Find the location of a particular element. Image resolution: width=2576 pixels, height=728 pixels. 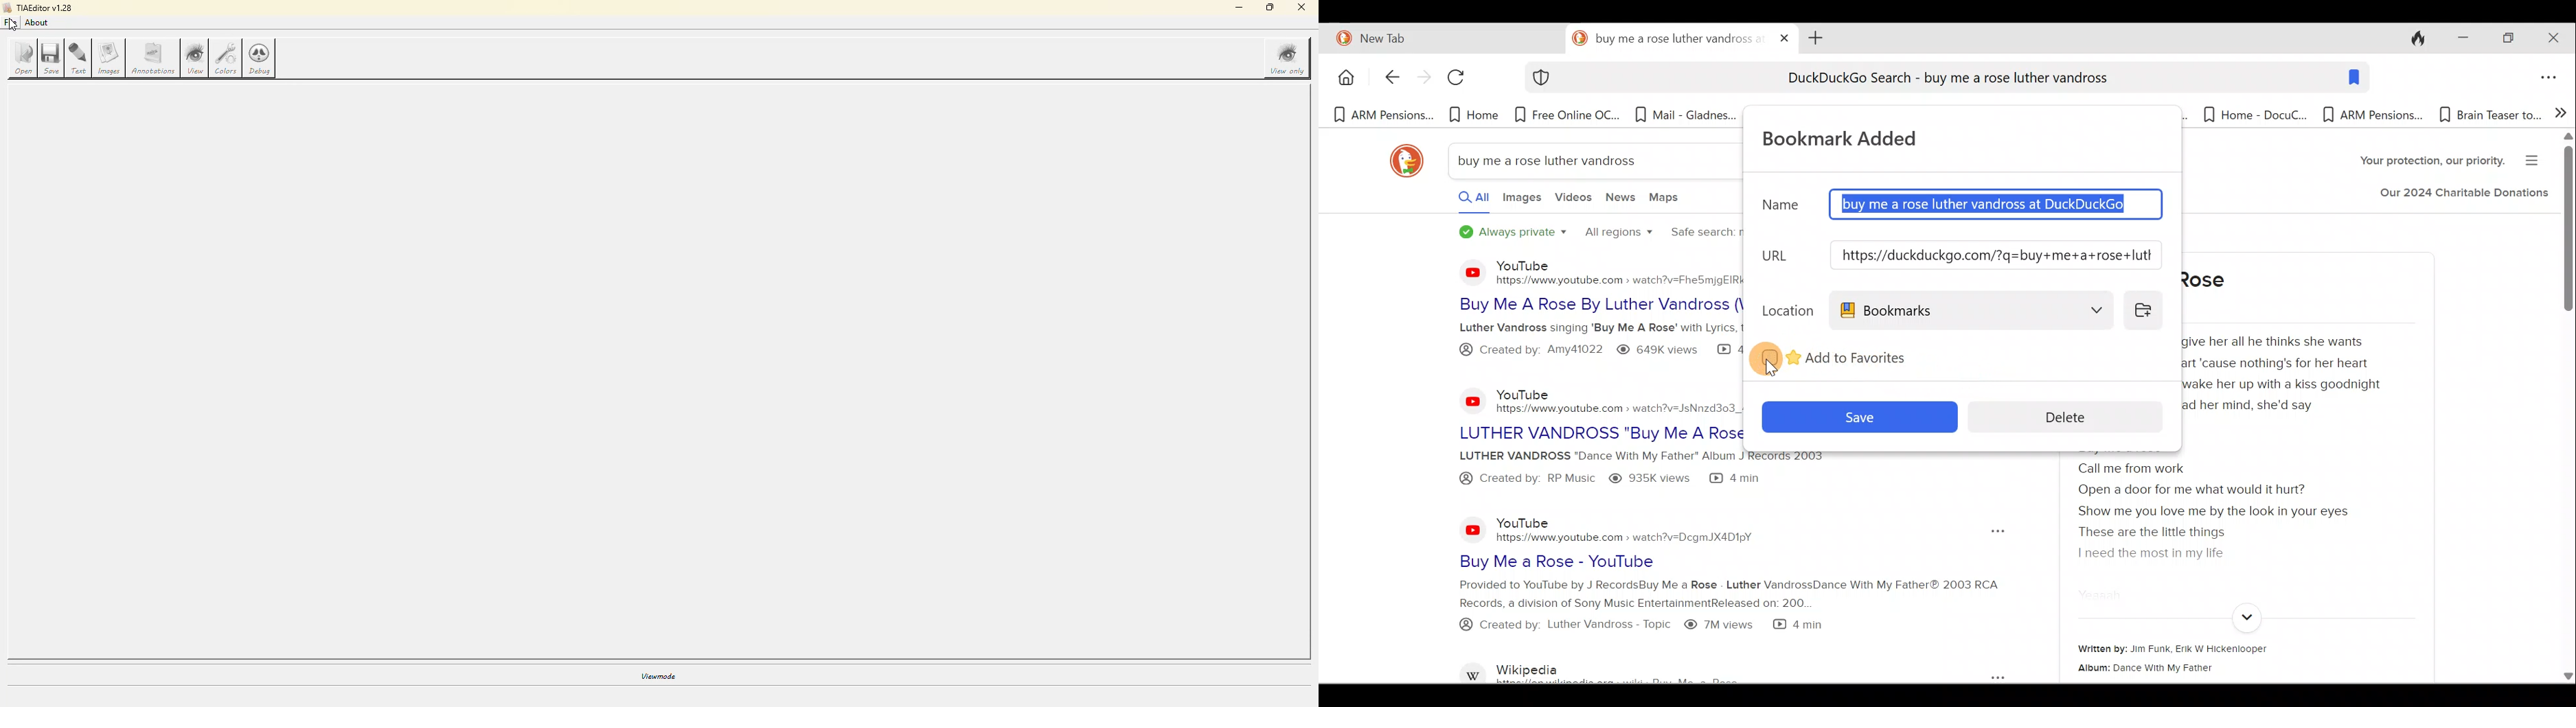

Bookmarks menu is located at coordinates (1972, 310).